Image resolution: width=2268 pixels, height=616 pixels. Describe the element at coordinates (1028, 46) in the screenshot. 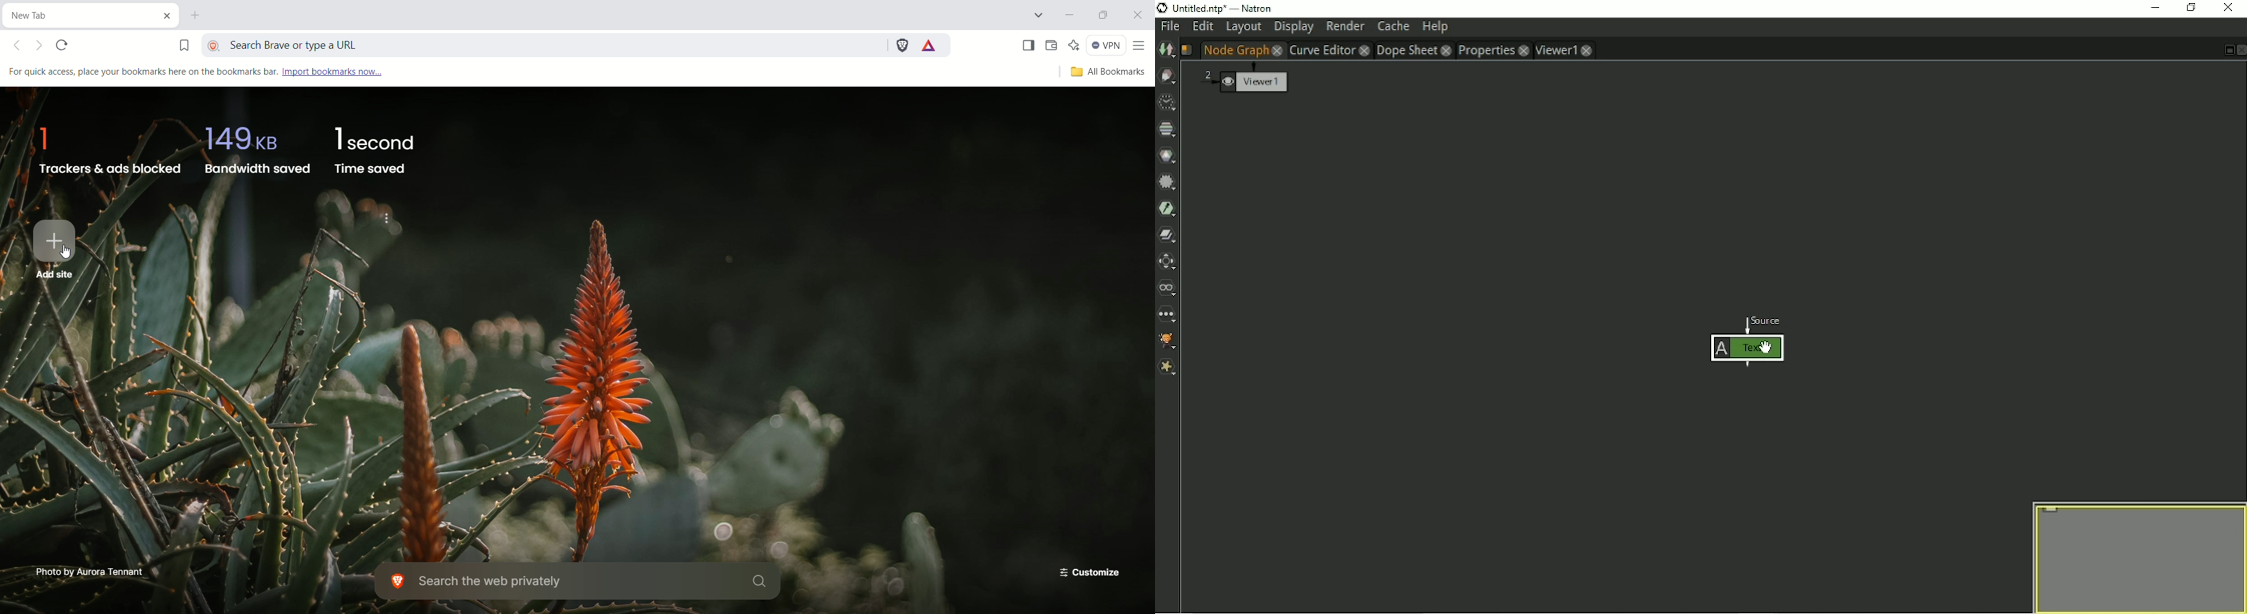

I see `show sidebar` at that location.